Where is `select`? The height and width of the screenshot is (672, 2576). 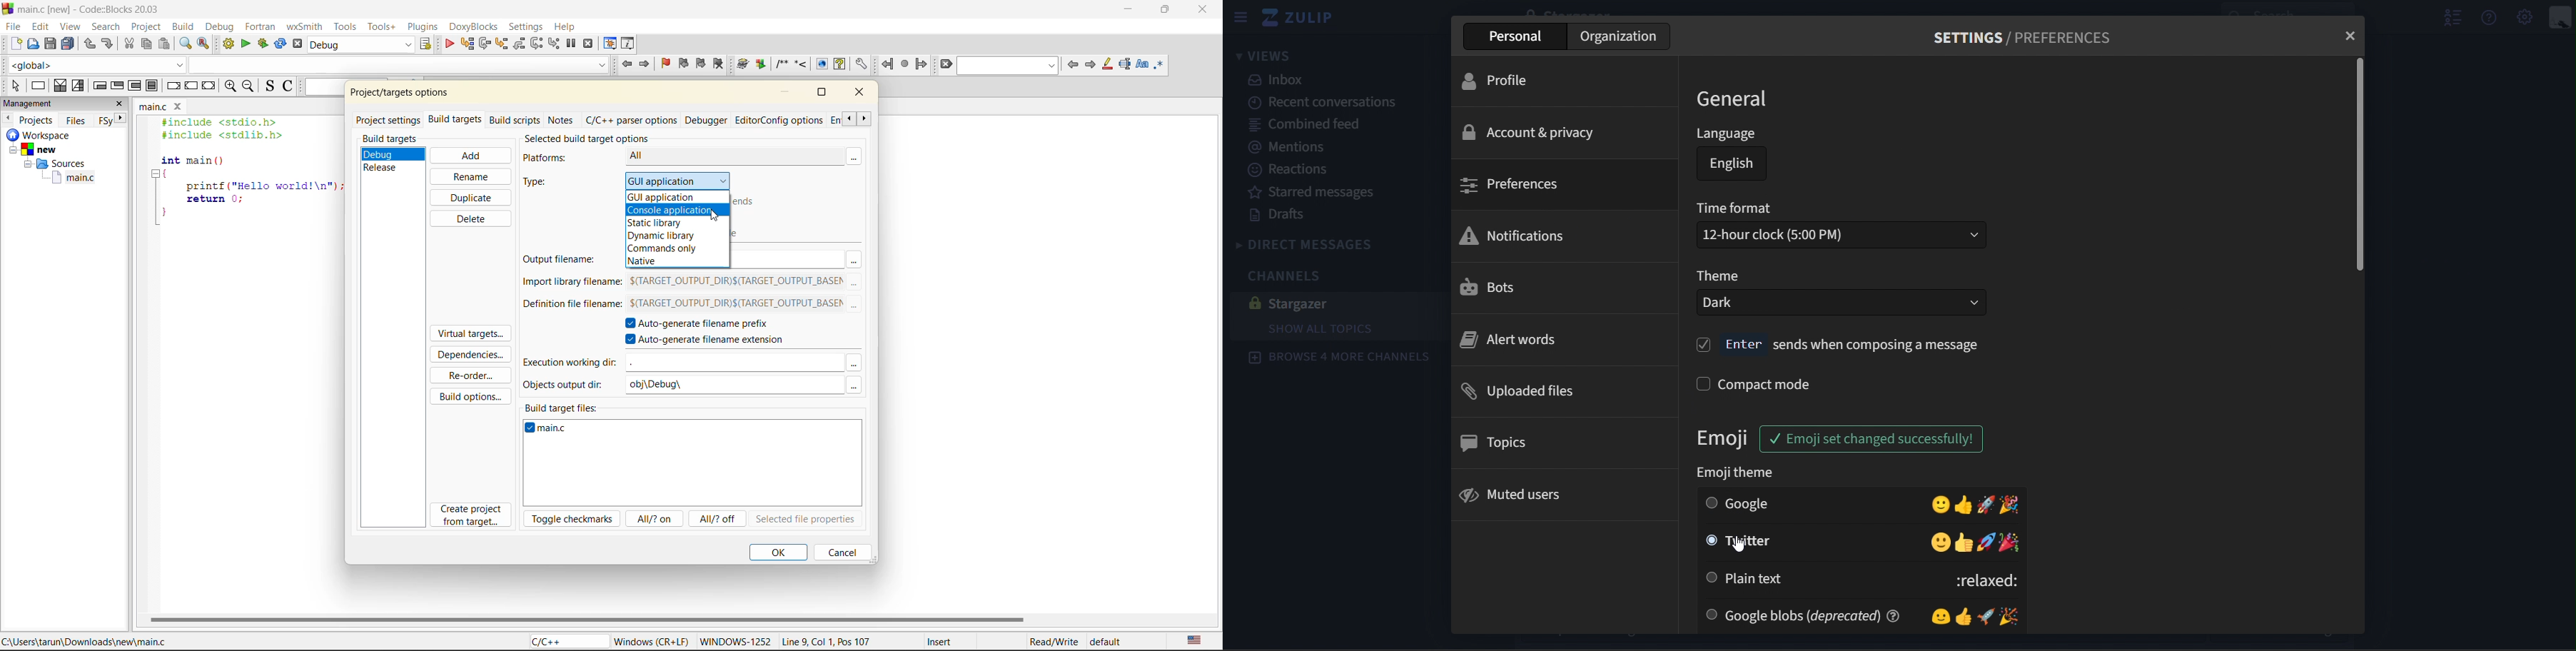 select is located at coordinates (12, 83).